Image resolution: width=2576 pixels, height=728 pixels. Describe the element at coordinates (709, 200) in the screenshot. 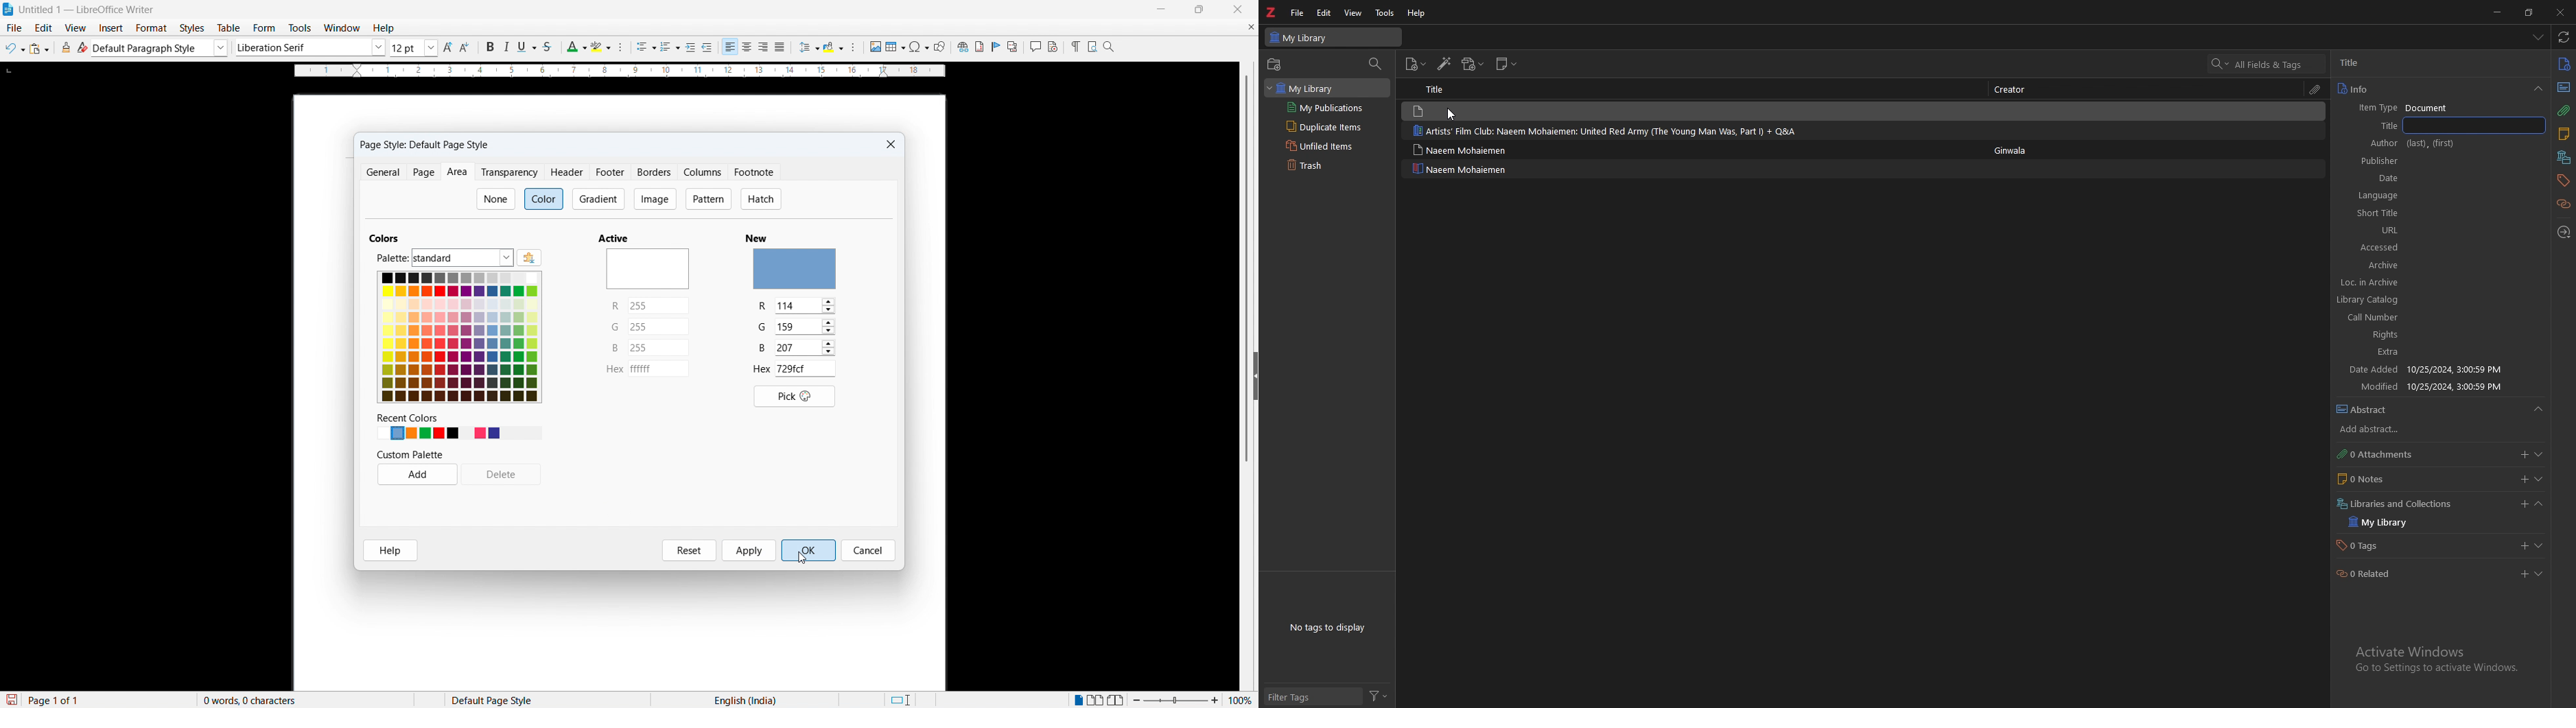

I see `pattern ` at that location.